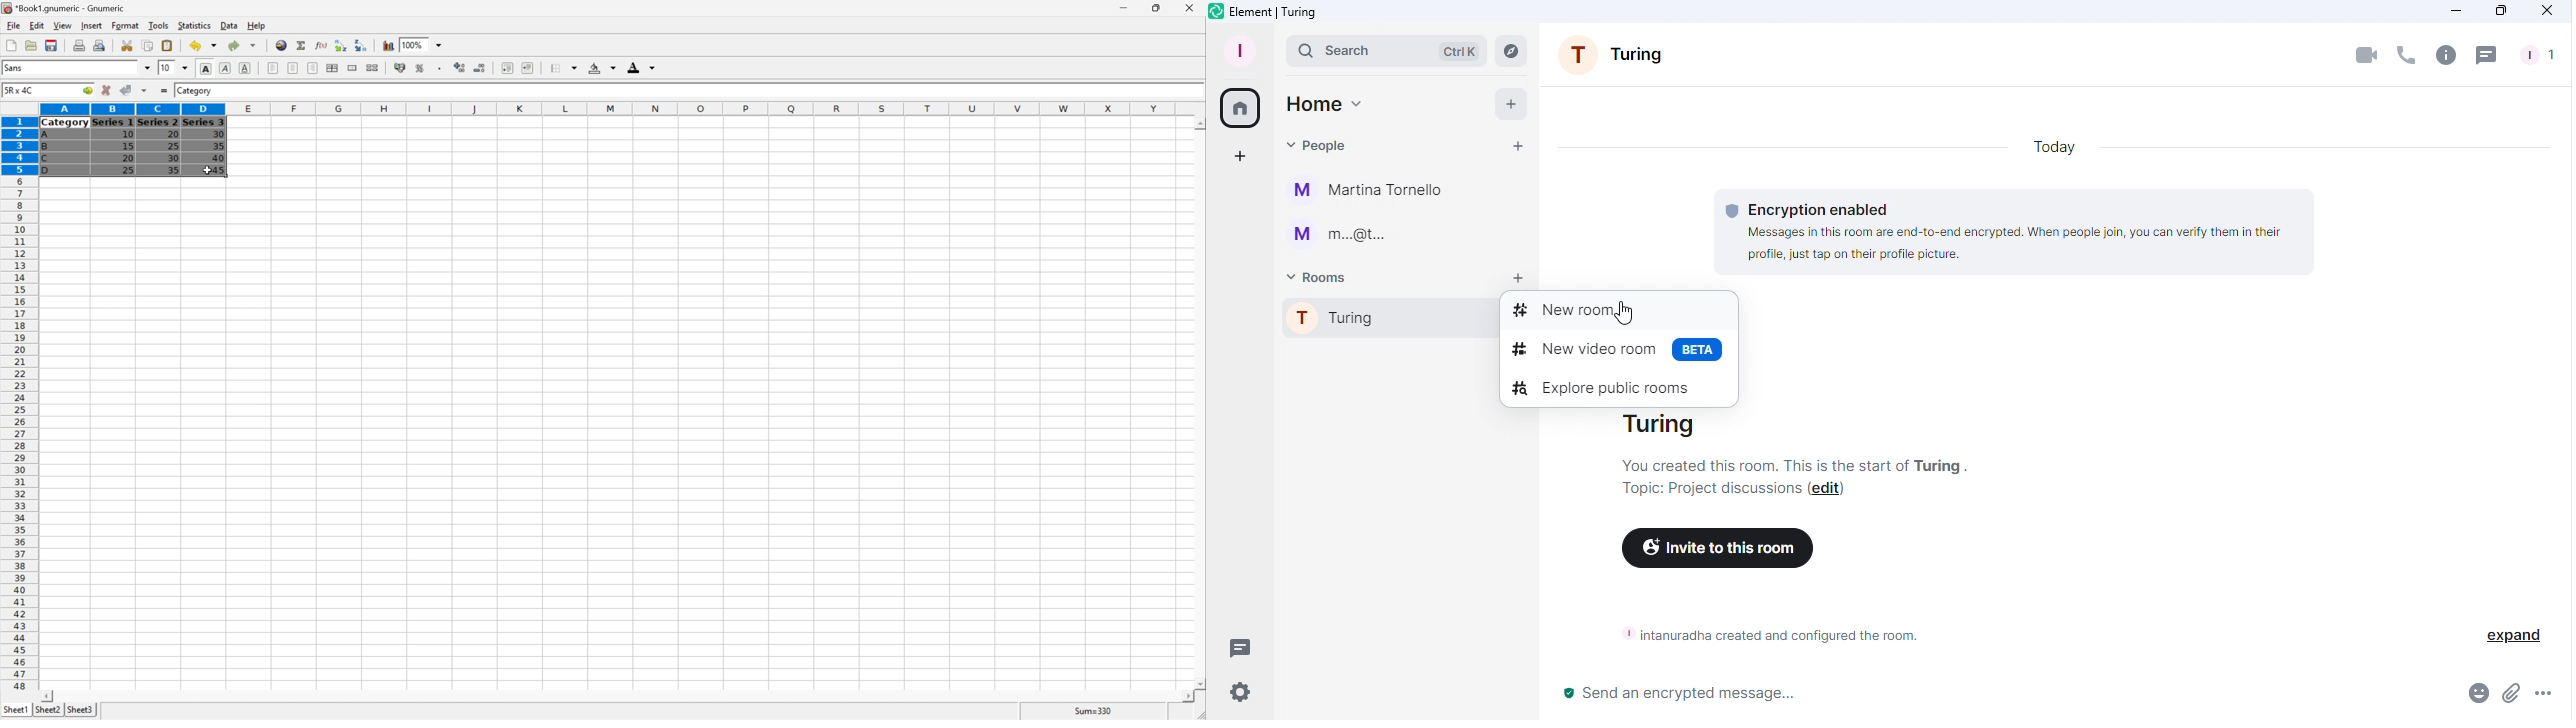  I want to click on Sum in current cell, so click(303, 45).